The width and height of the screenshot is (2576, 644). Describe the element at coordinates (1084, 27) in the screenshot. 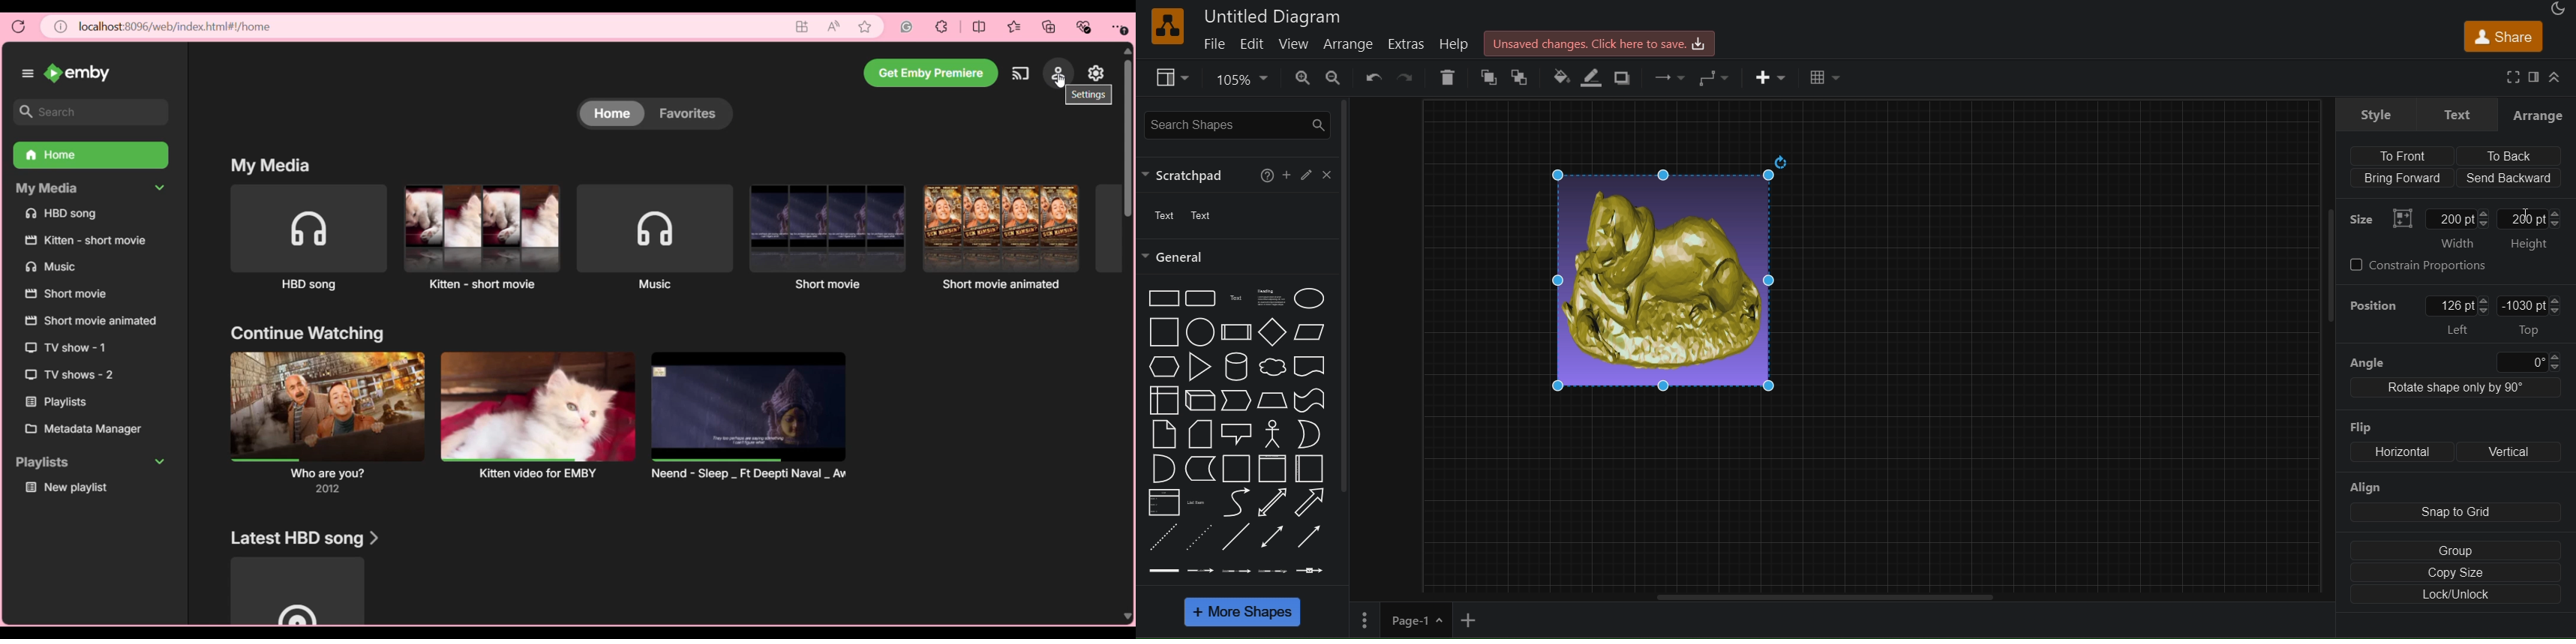

I see `Browser essentials` at that location.